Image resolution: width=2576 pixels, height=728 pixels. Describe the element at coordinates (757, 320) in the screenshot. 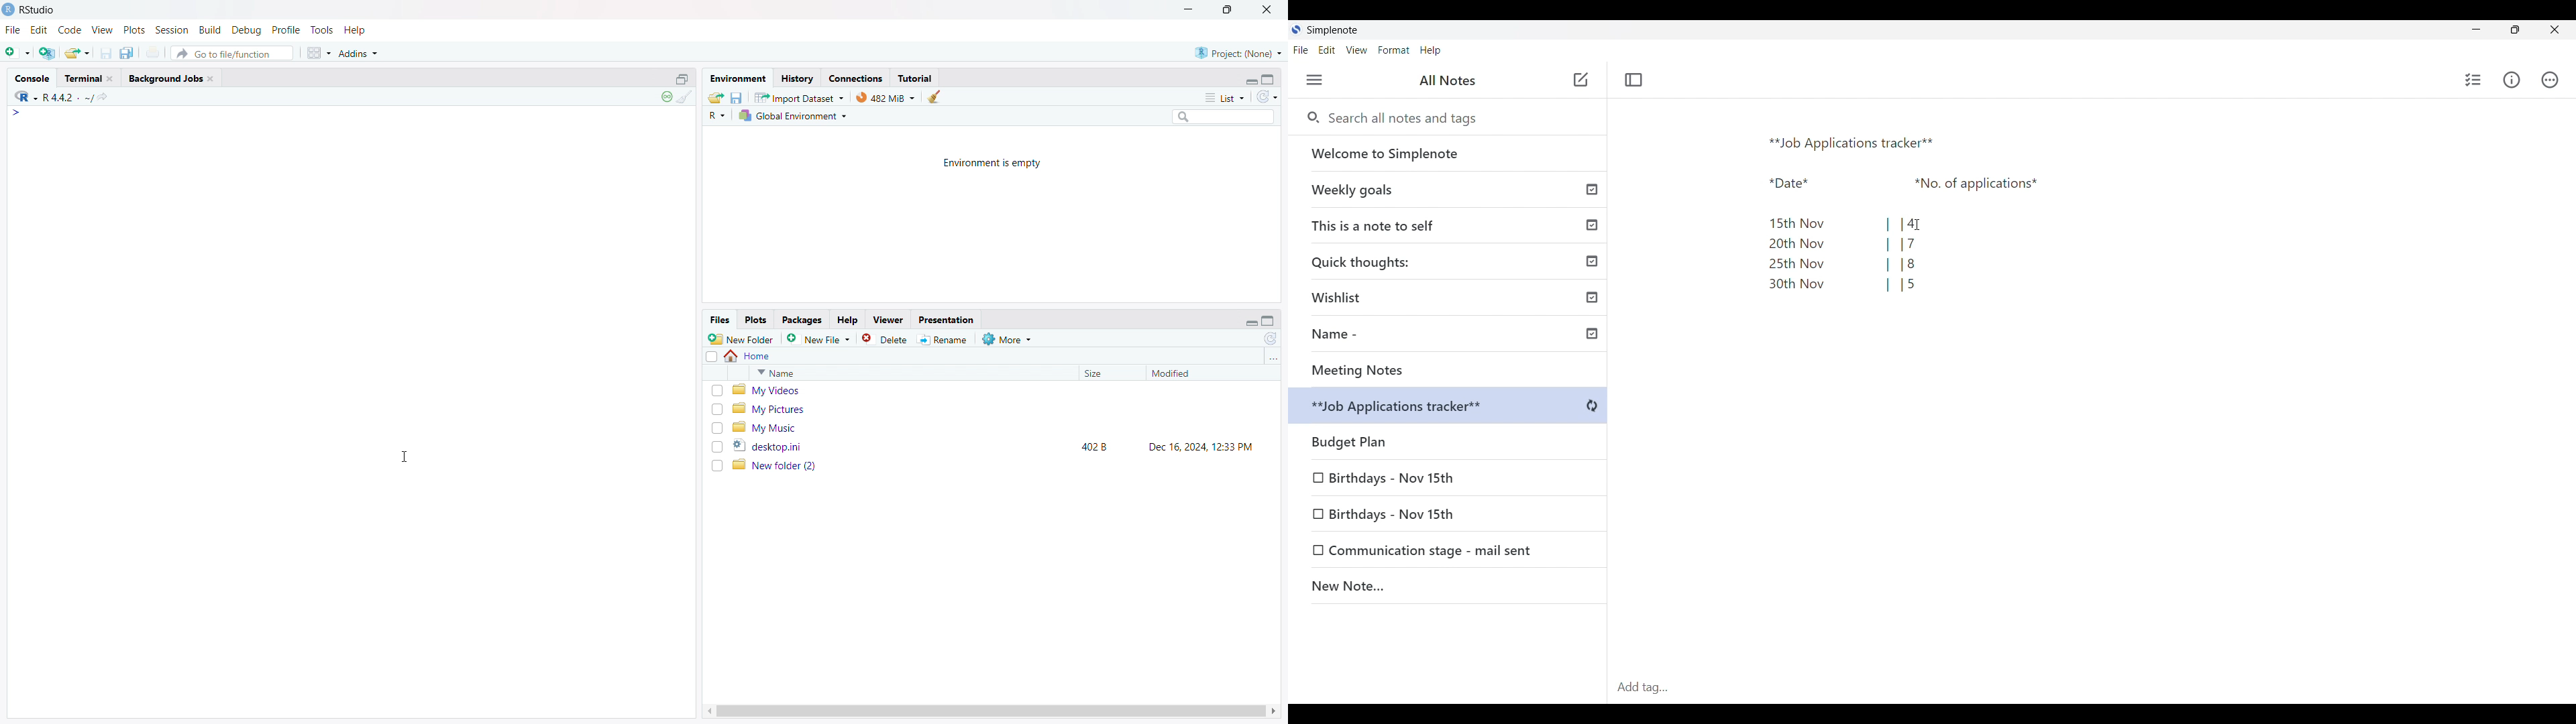

I see `plots` at that location.